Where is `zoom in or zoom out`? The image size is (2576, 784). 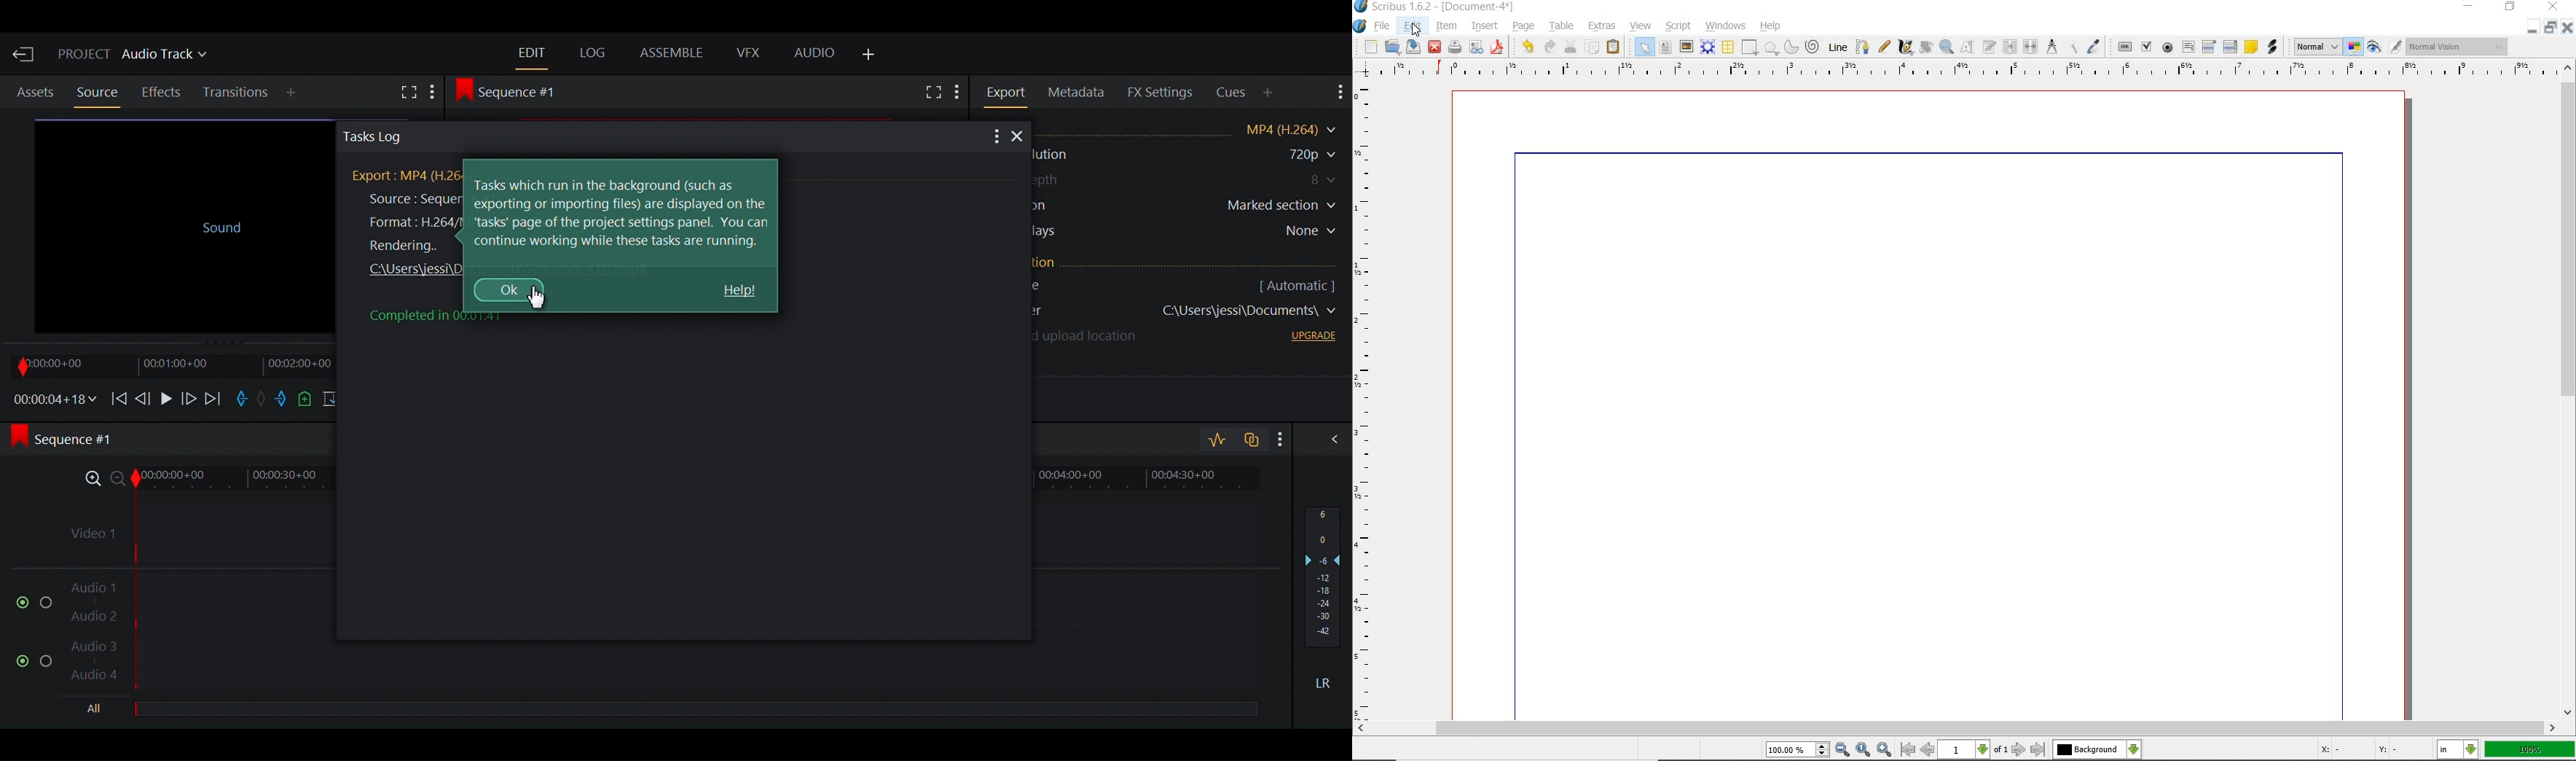
zoom in or zoom out is located at coordinates (1947, 47).